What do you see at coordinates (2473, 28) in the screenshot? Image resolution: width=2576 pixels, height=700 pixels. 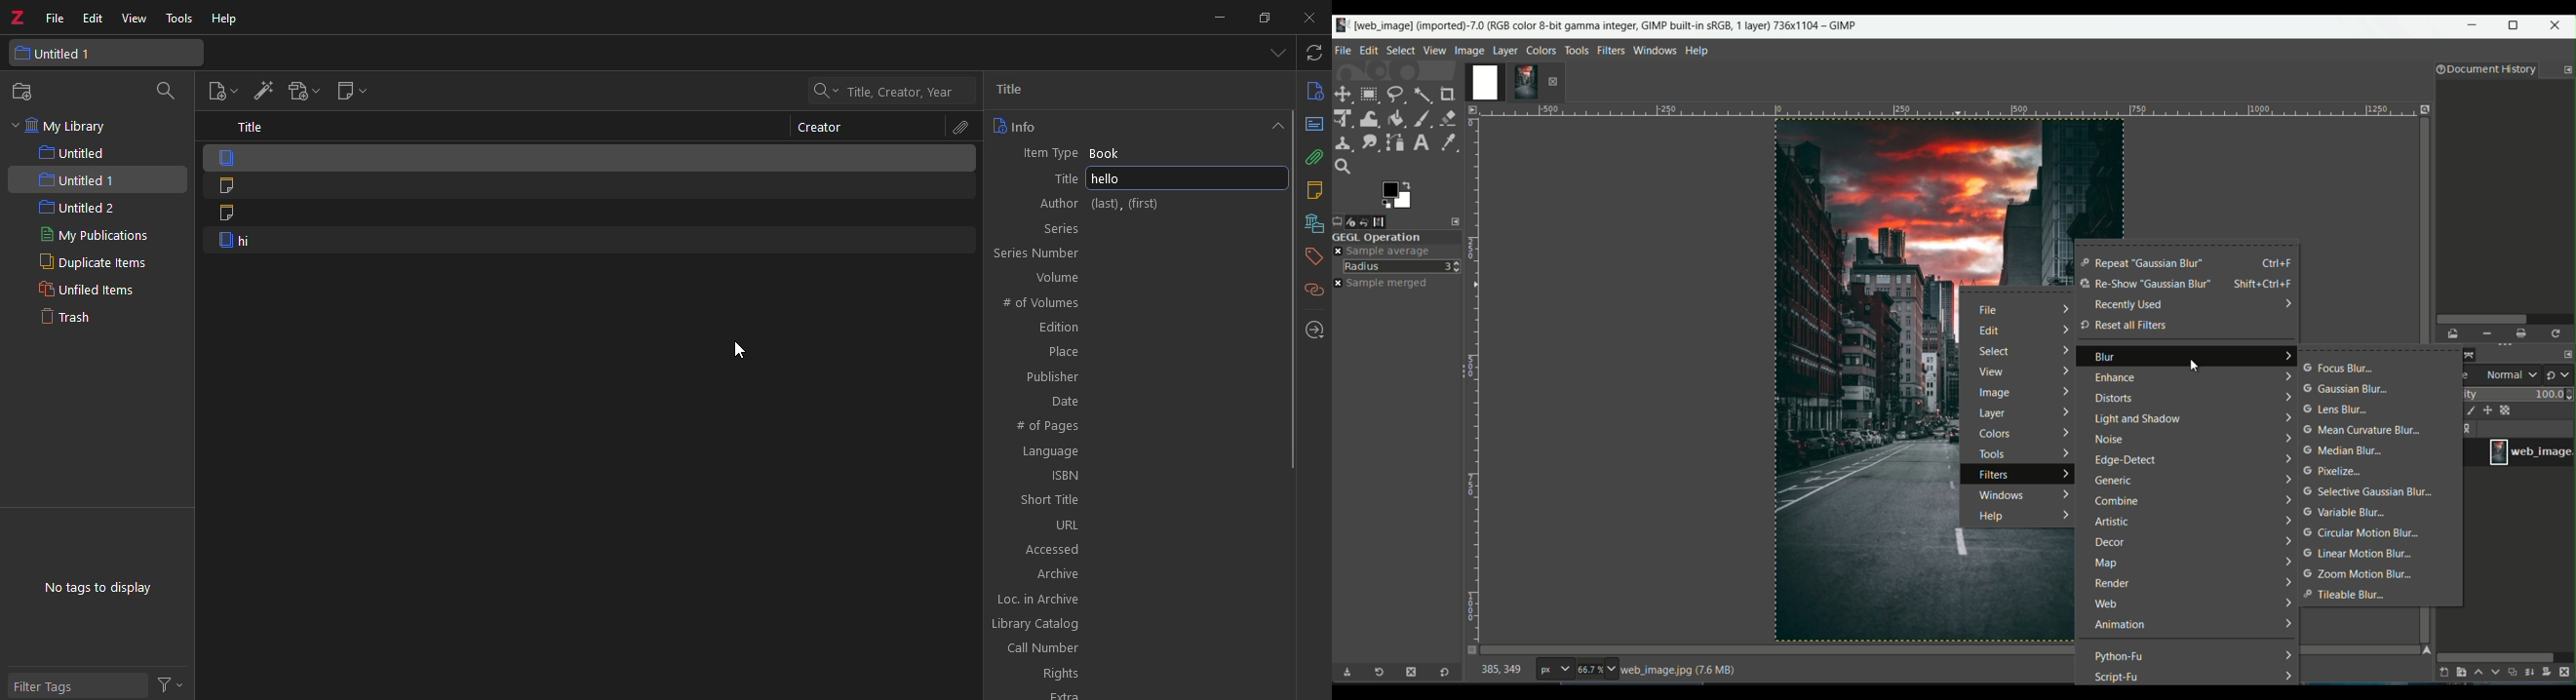 I see `minimize` at bounding box center [2473, 28].